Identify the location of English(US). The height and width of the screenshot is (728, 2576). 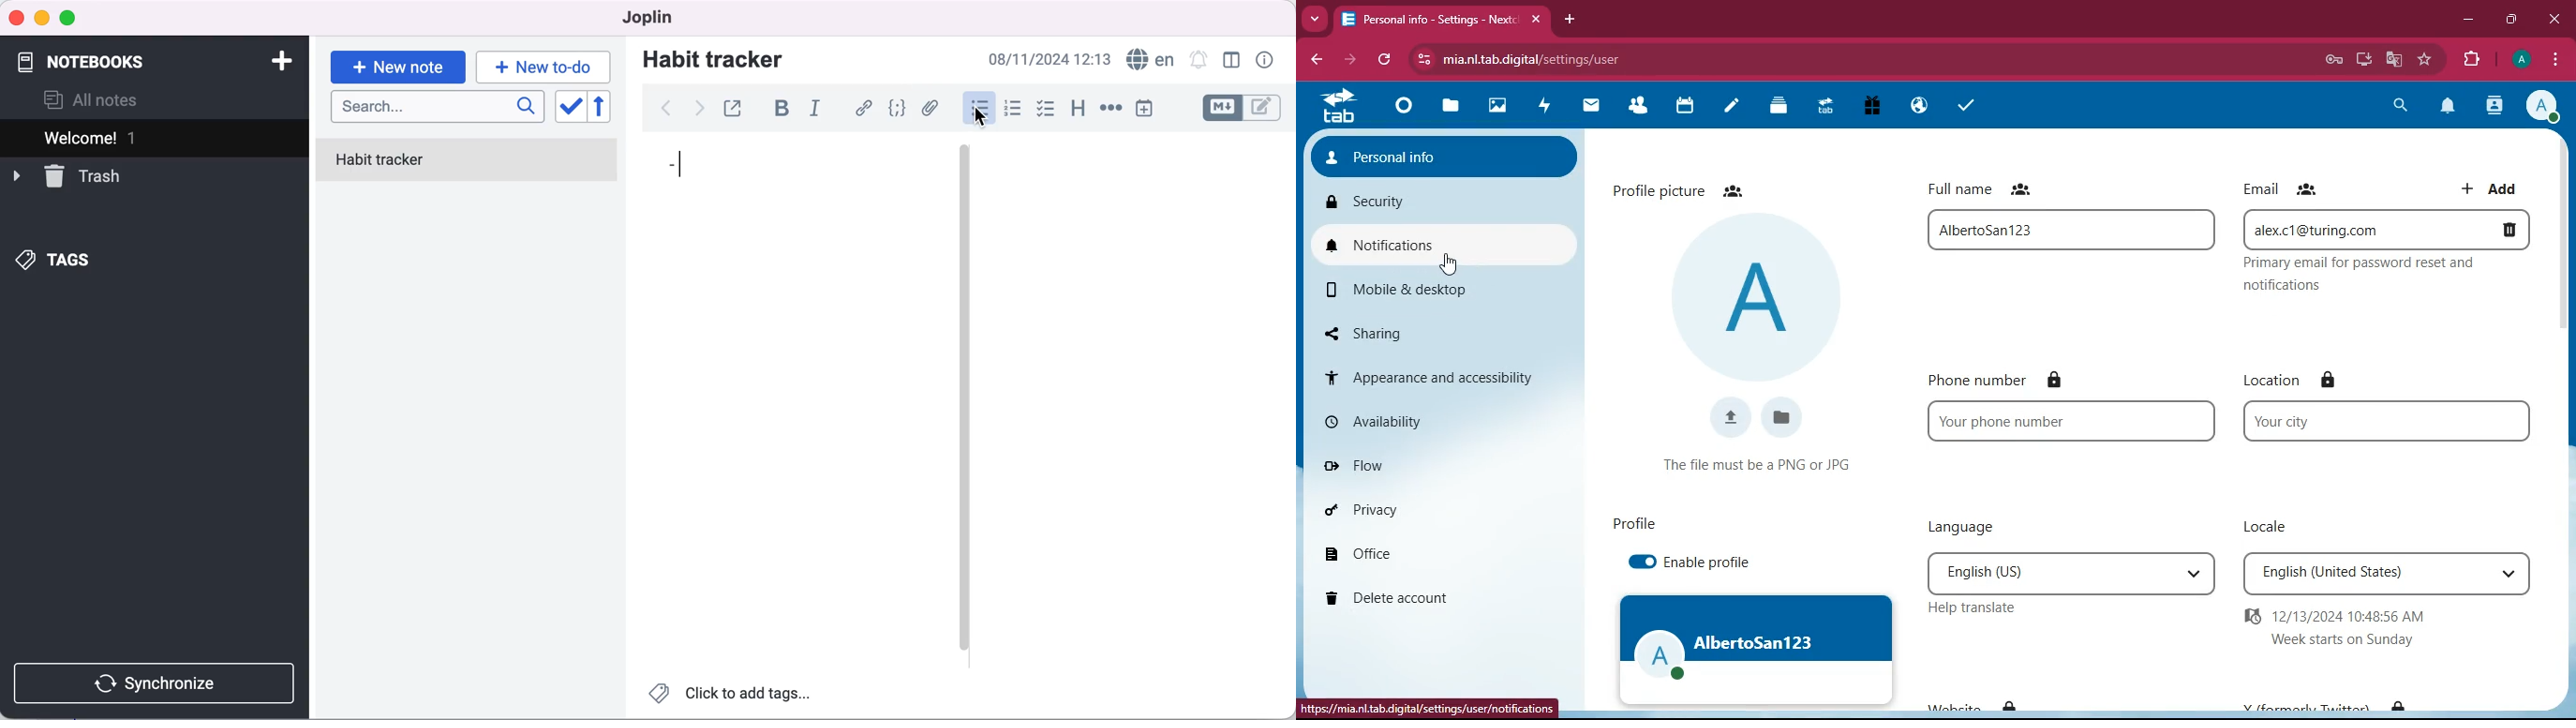
(2070, 573).